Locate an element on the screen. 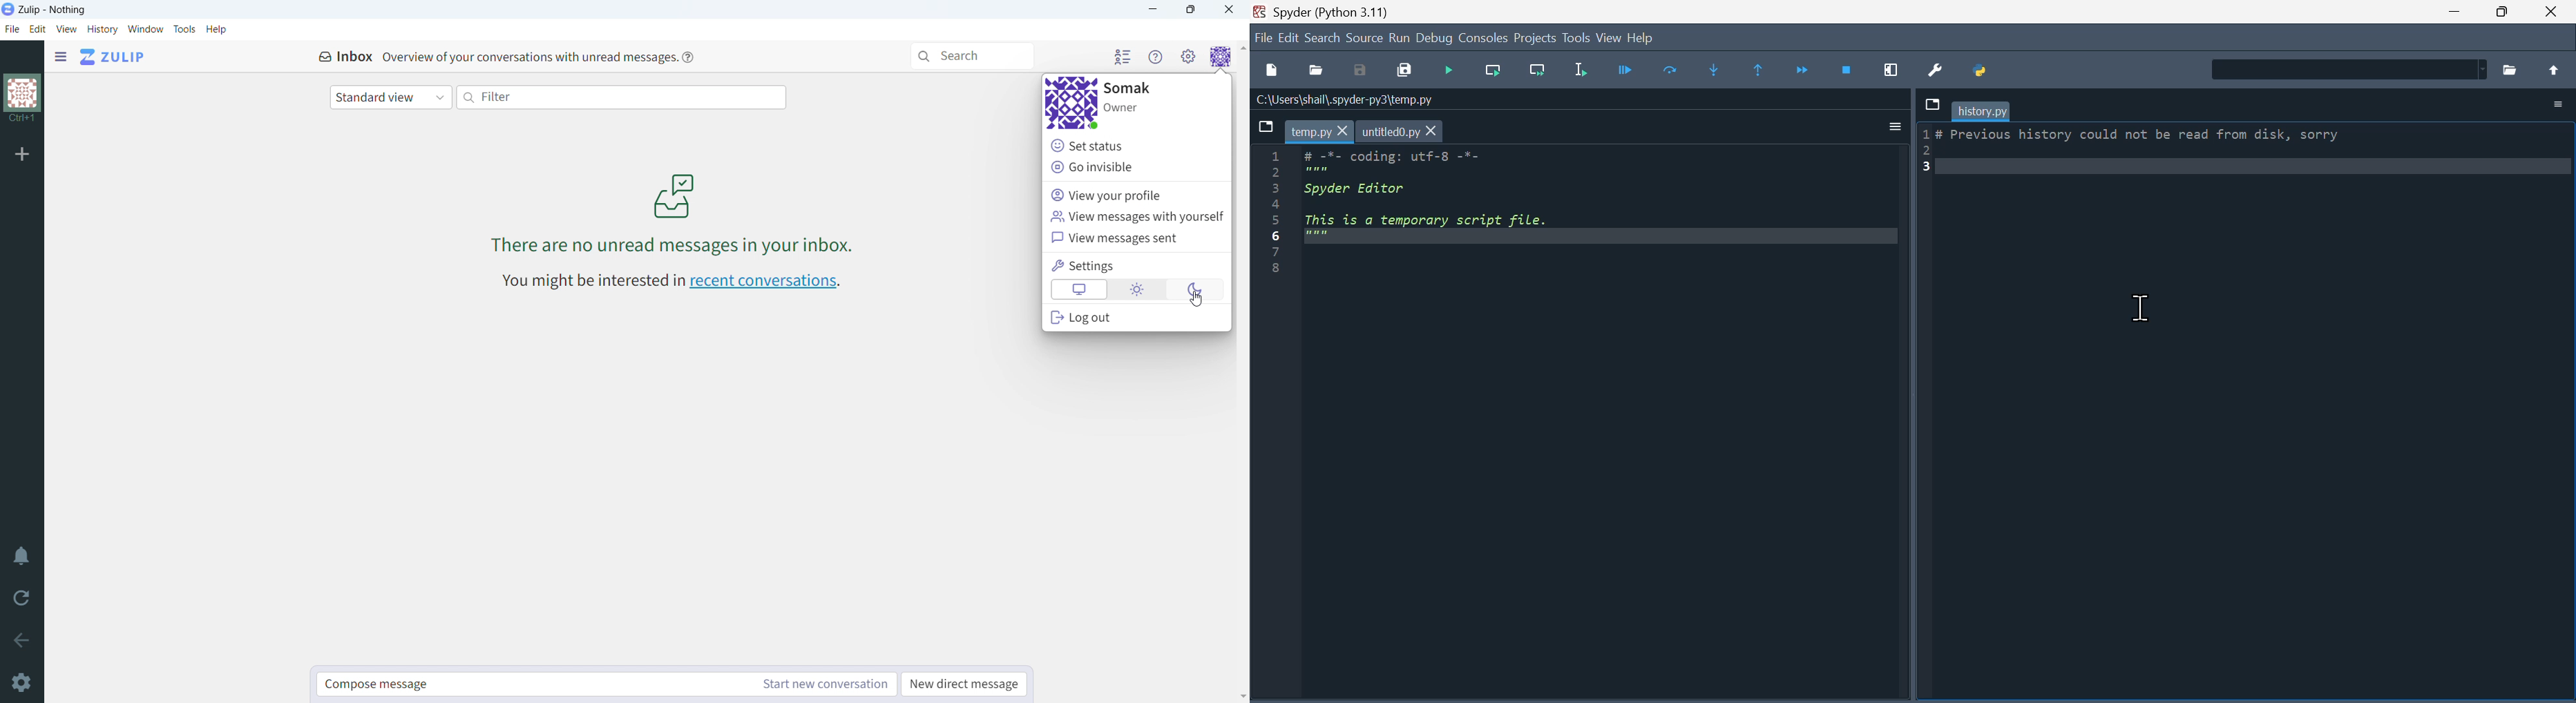 The height and width of the screenshot is (728, 2576). Find in Files is located at coordinates (2349, 70).